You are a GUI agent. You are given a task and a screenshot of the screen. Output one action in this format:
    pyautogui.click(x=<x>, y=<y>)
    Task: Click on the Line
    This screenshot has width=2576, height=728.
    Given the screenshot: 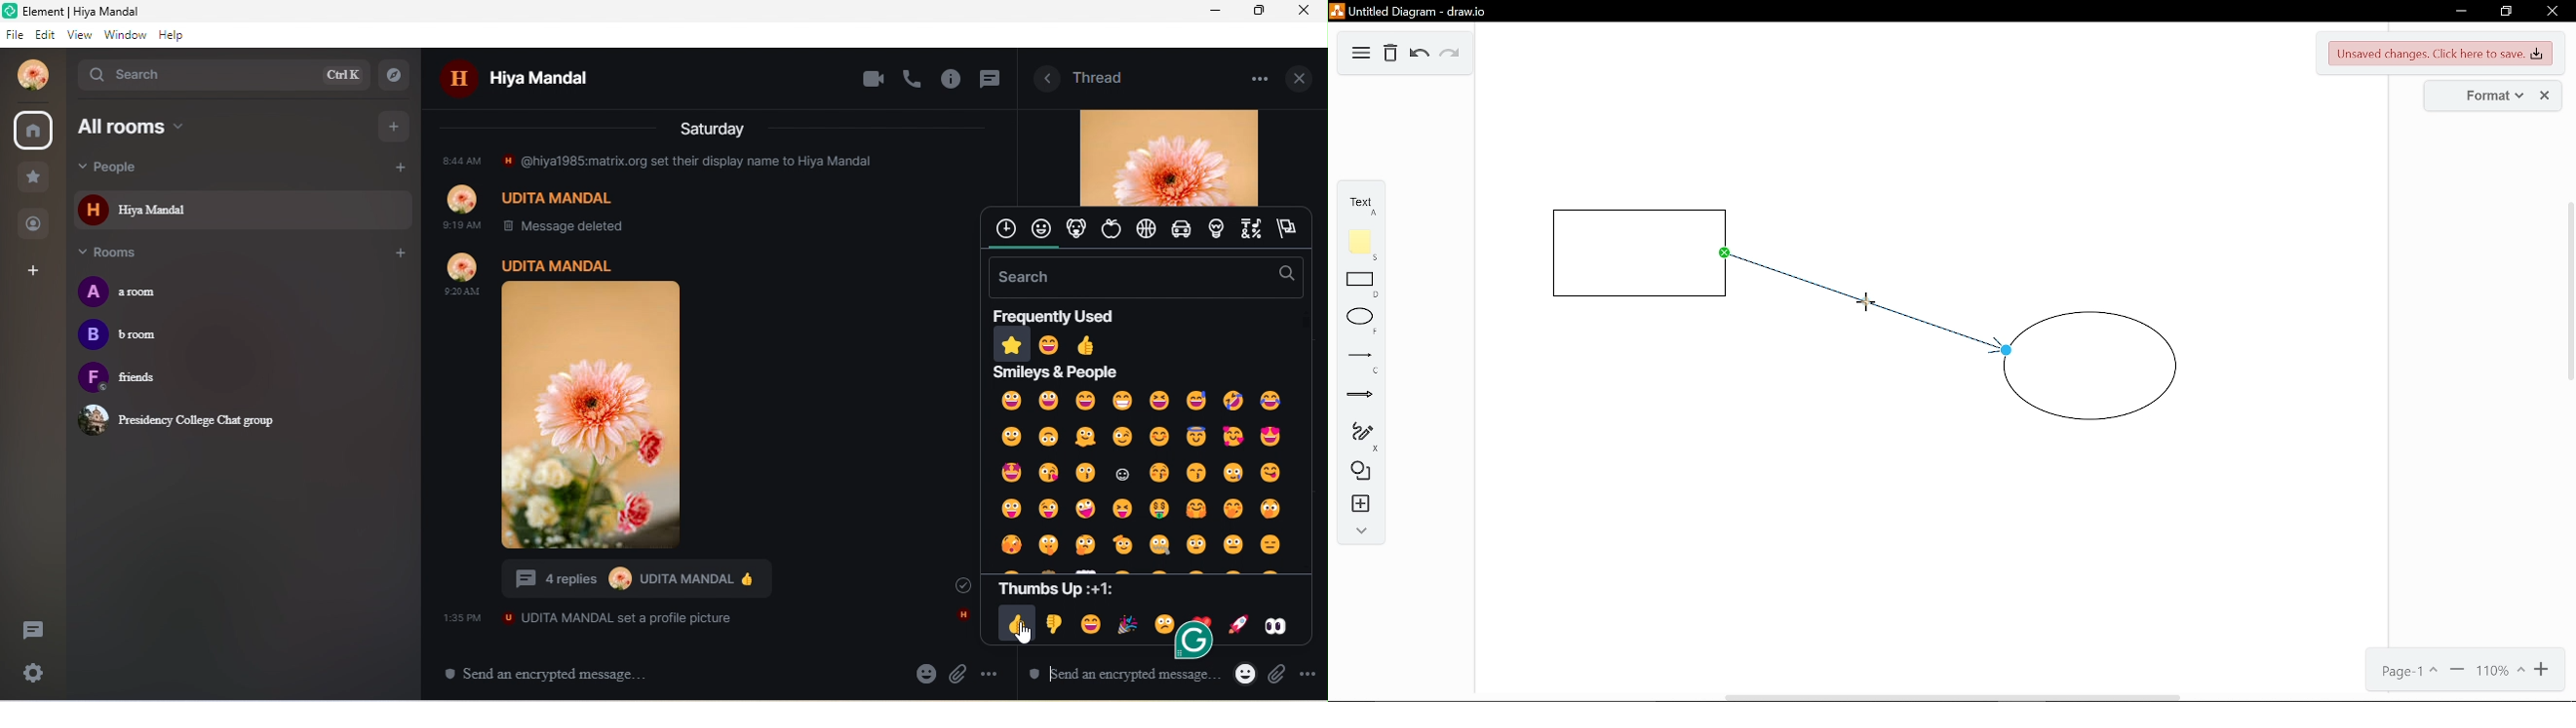 What is the action you would take?
    pyautogui.click(x=1357, y=362)
    